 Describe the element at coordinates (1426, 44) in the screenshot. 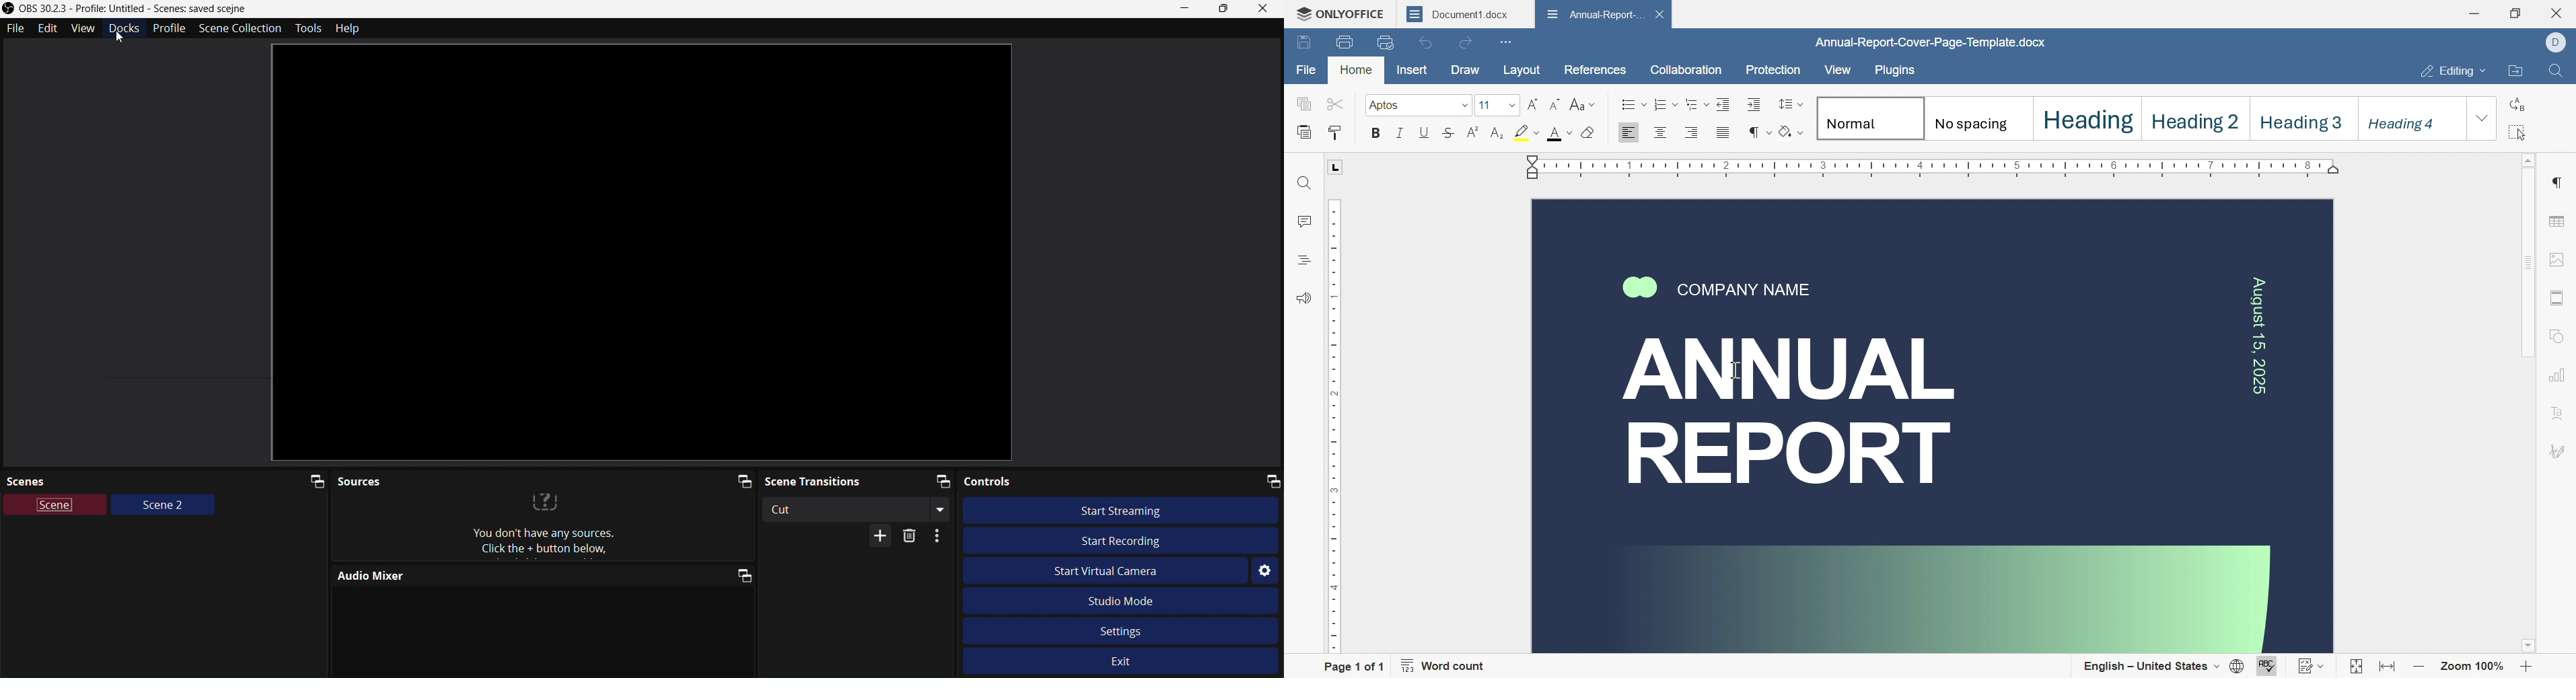

I see `undo` at that location.